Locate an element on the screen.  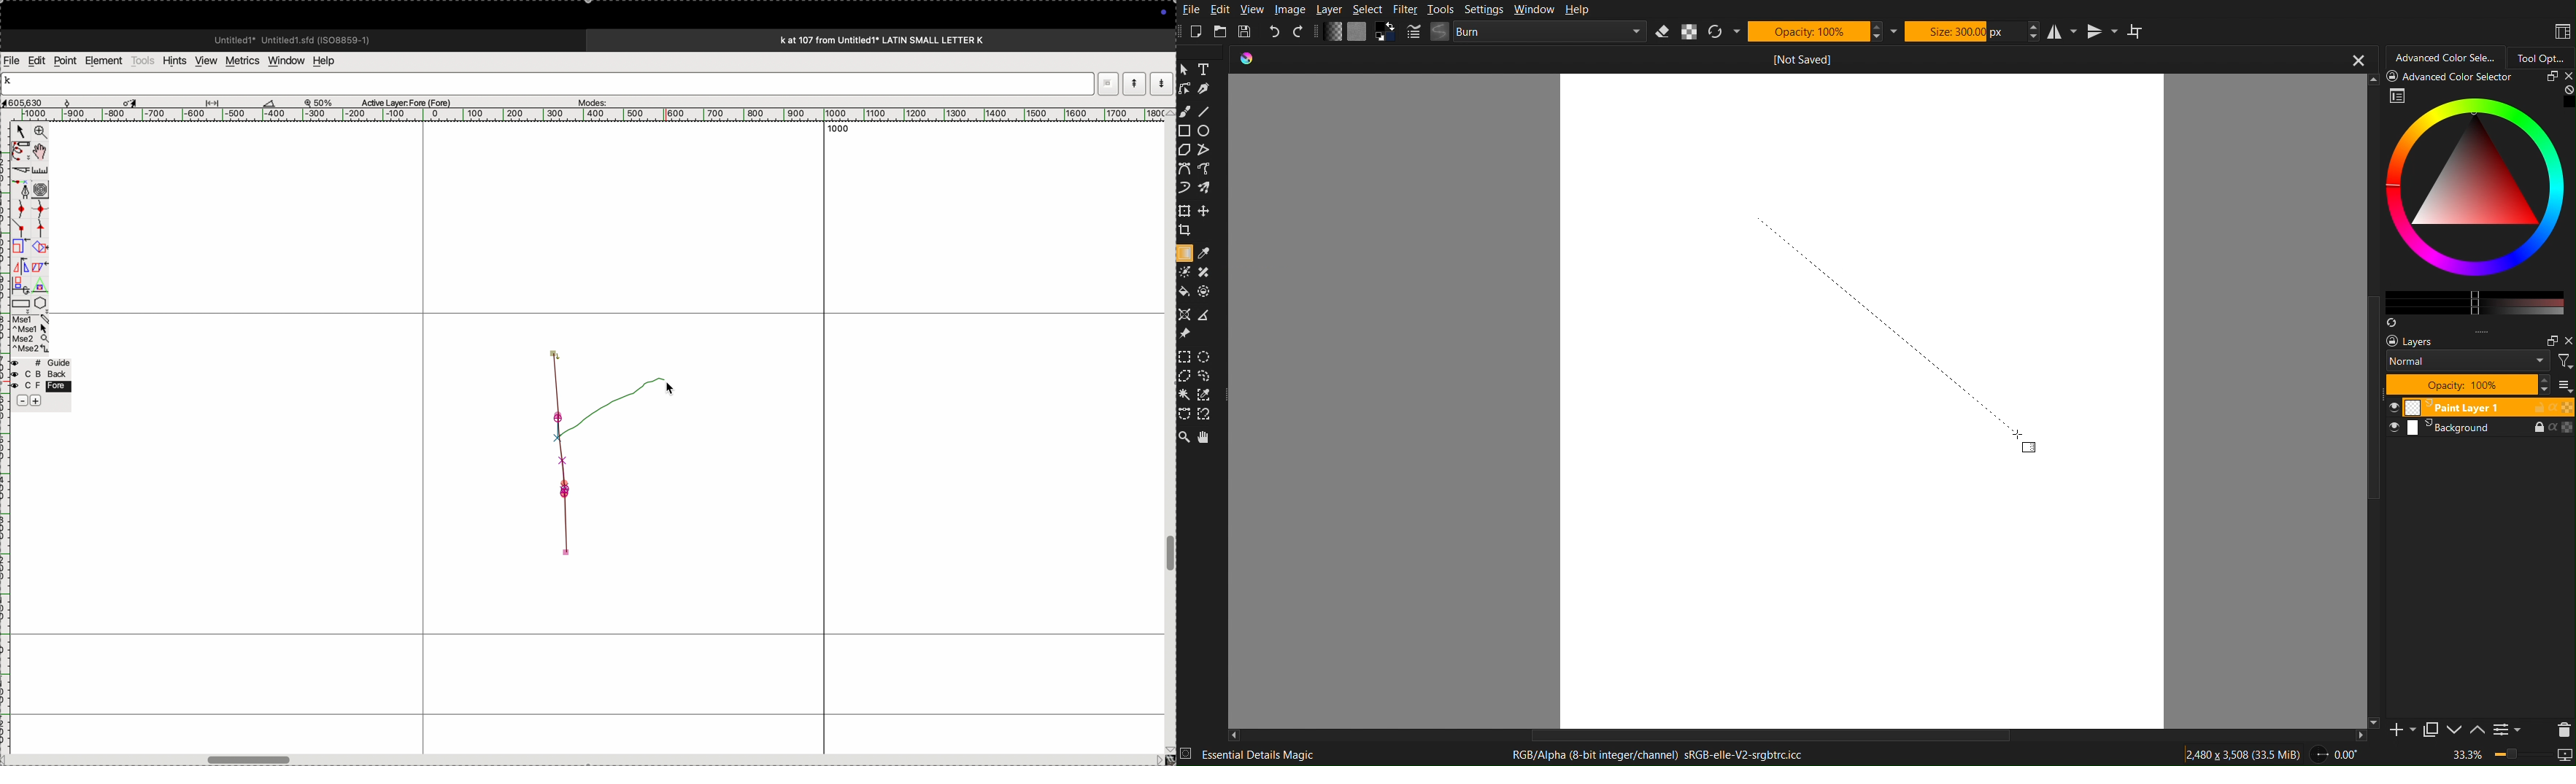
Opacity is located at coordinates (1814, 31).